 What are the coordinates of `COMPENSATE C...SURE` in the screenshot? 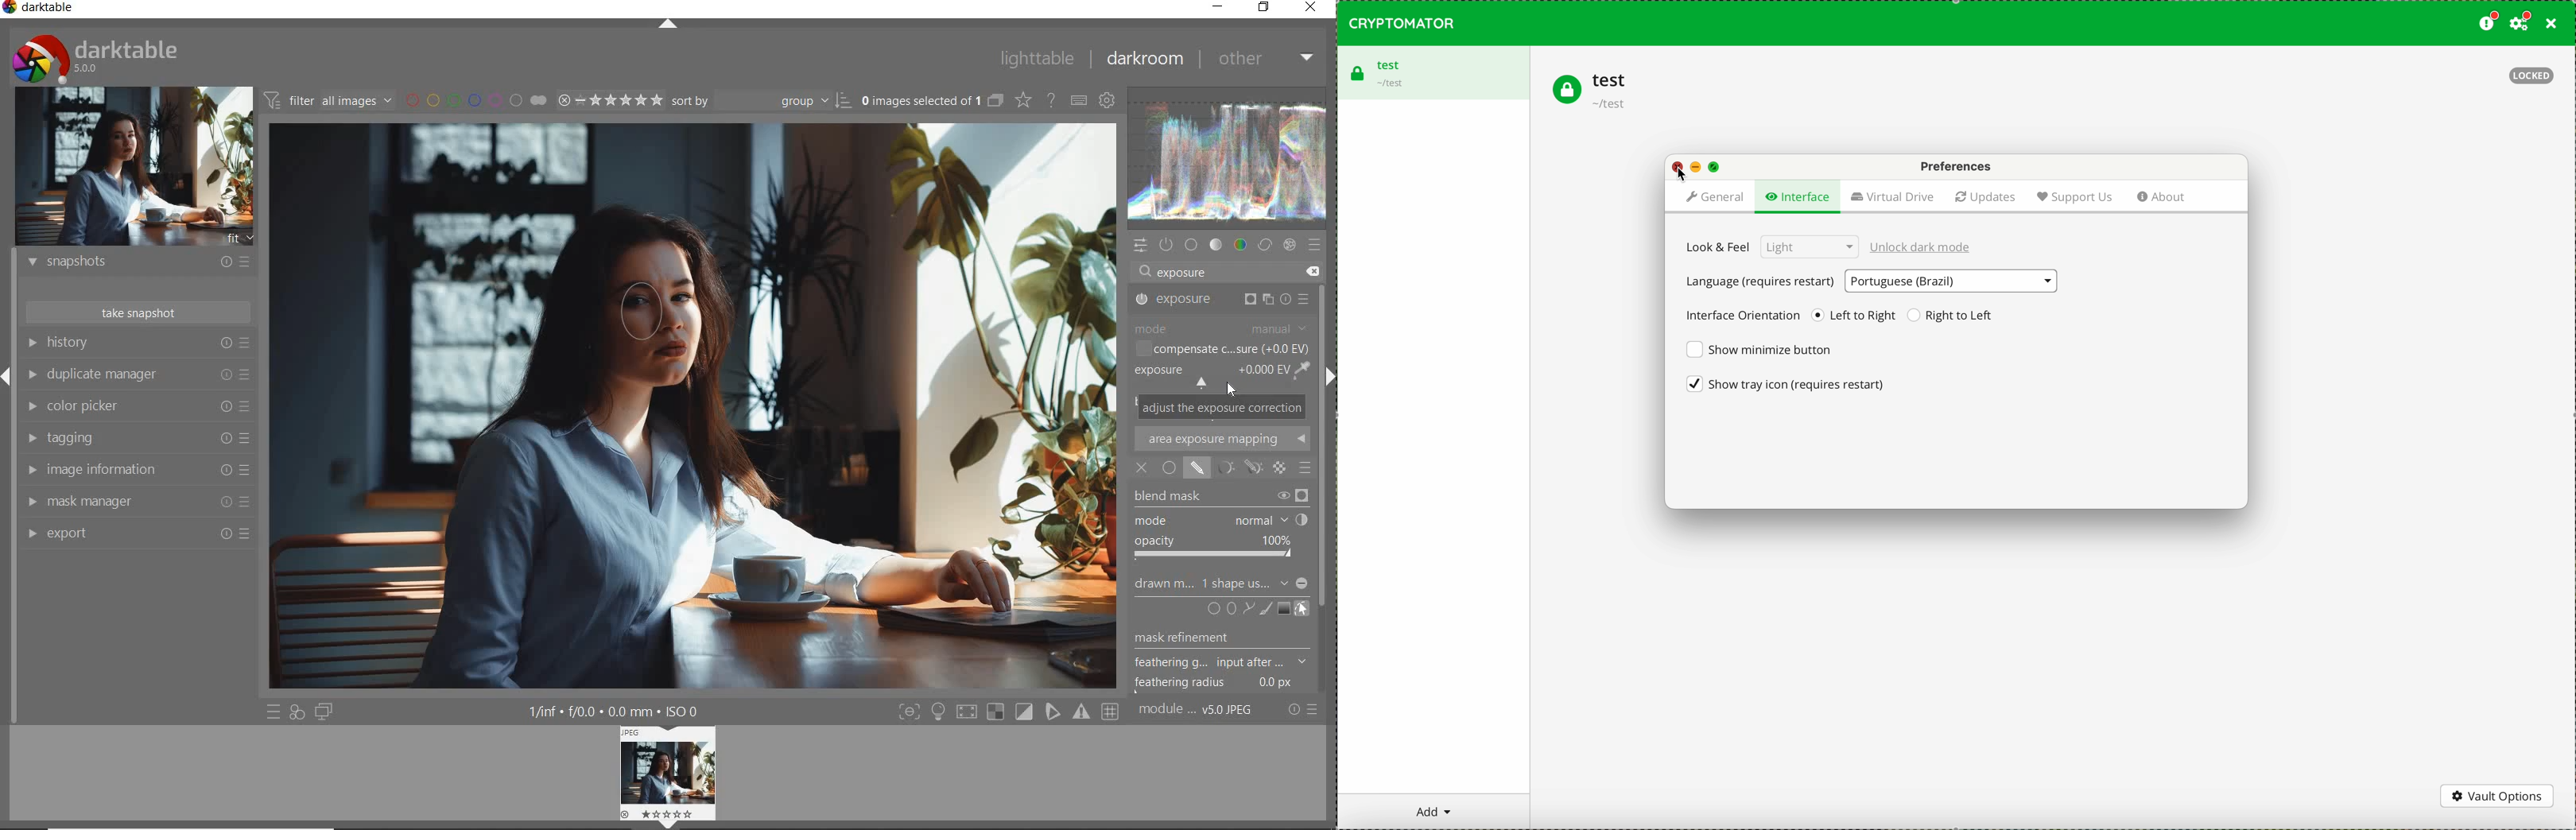 It's located at (1223, 349).